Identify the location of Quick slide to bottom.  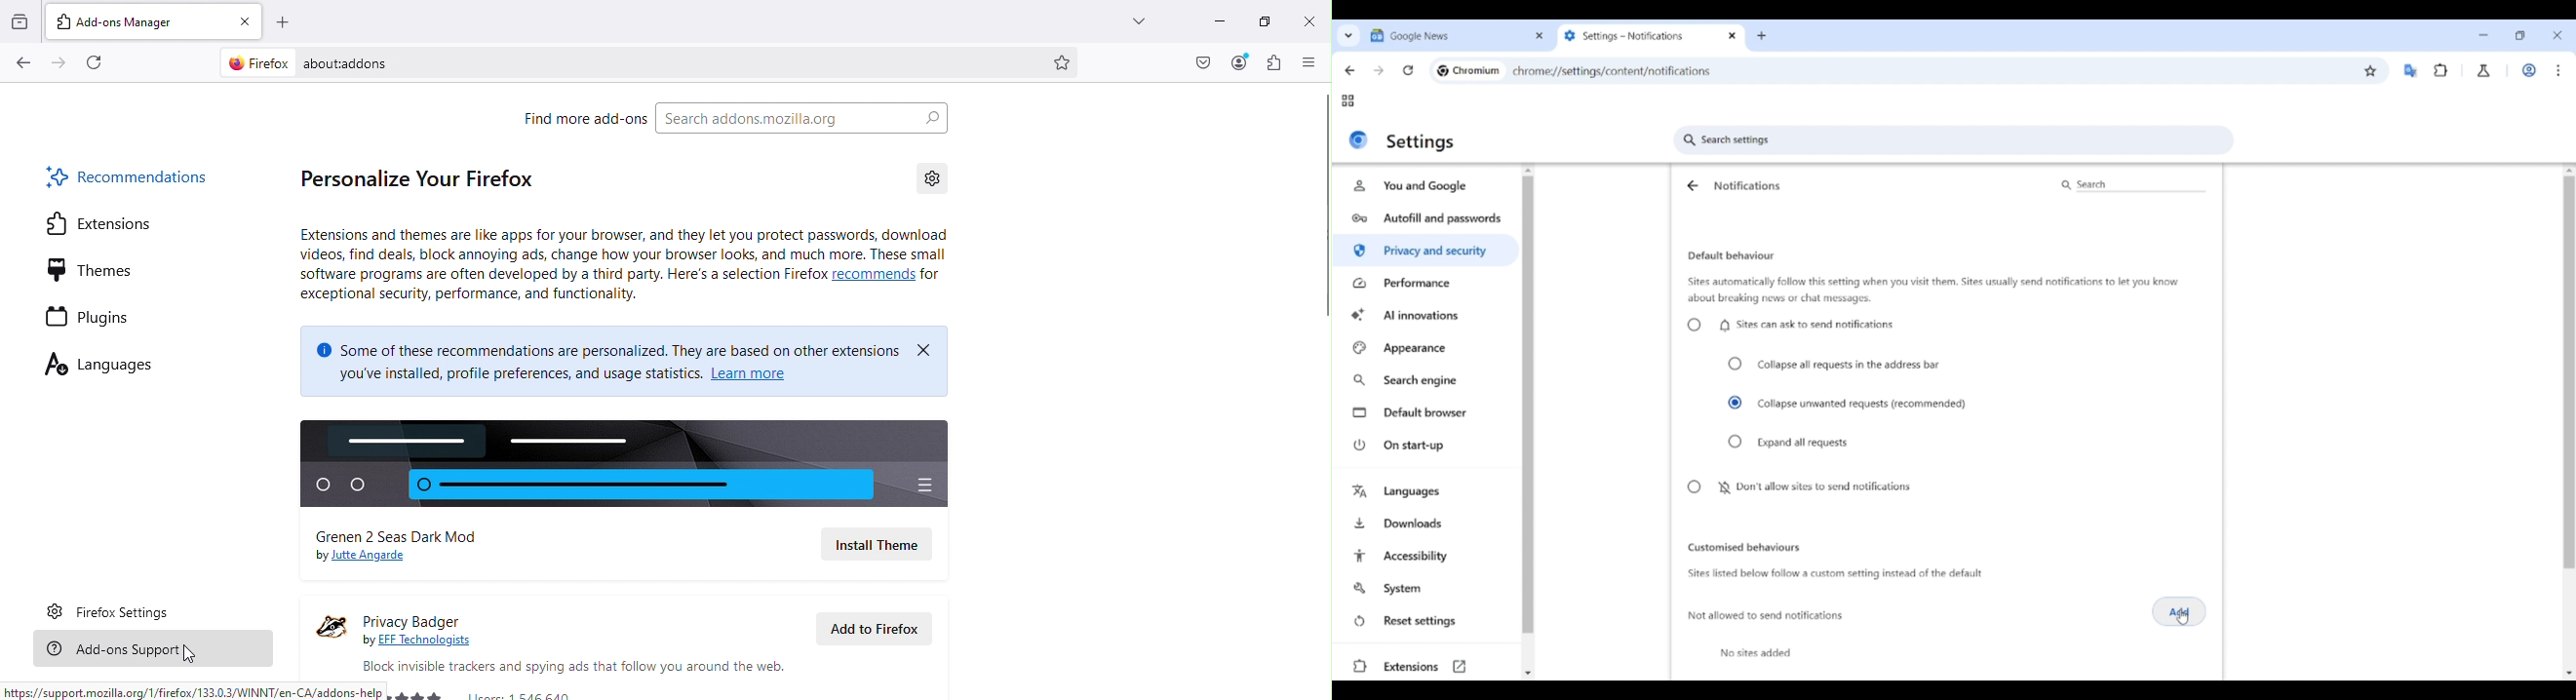
(2570, 673).